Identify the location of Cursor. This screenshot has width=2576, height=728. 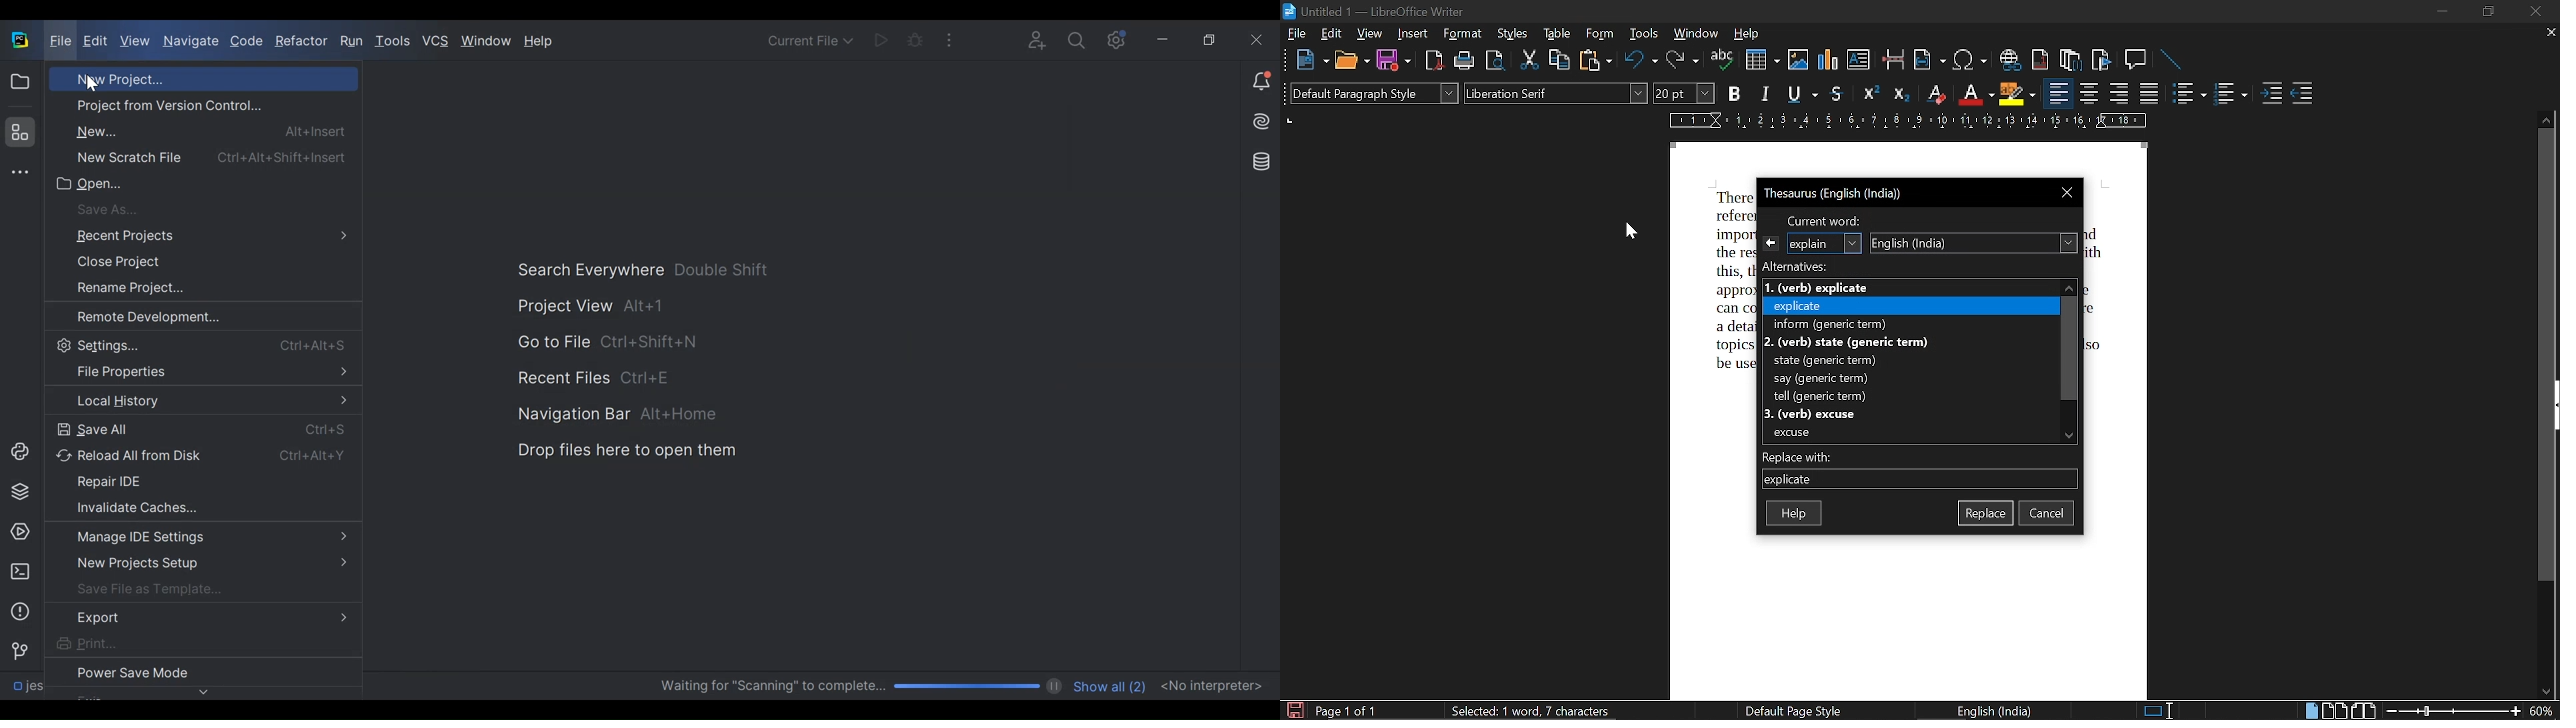
(88, 85).